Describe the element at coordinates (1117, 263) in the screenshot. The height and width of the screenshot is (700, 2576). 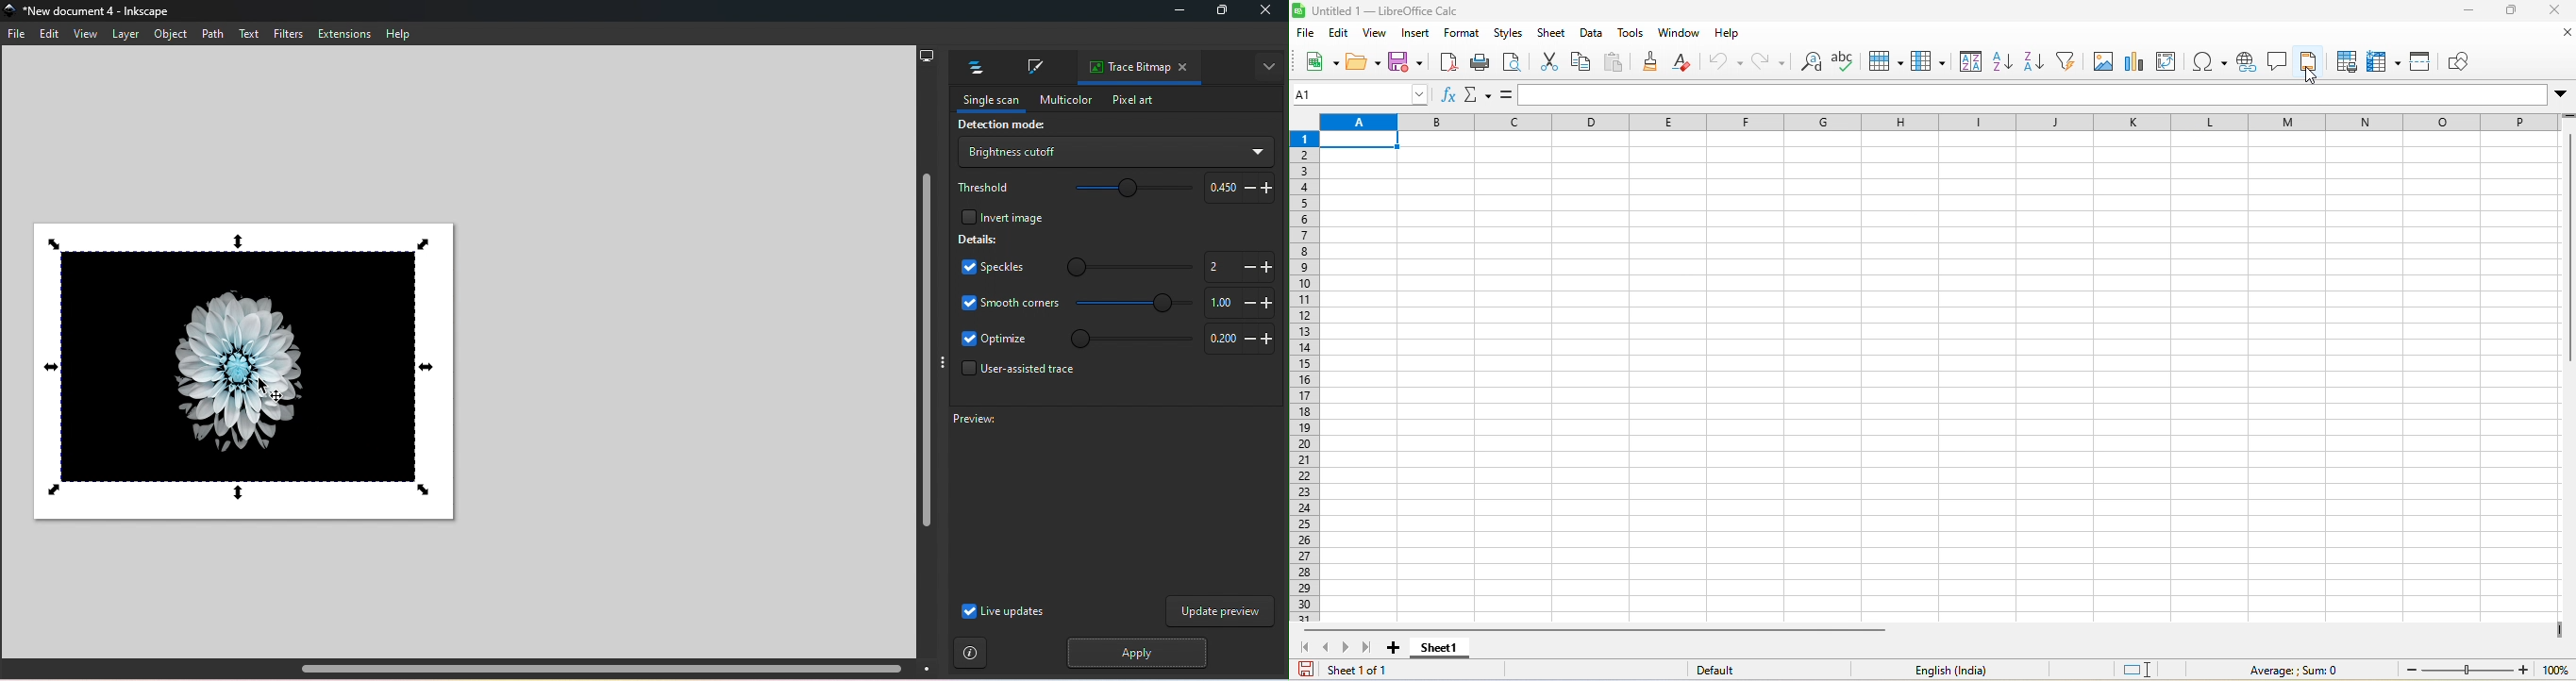
I see `Speckles slide bar` at that location.